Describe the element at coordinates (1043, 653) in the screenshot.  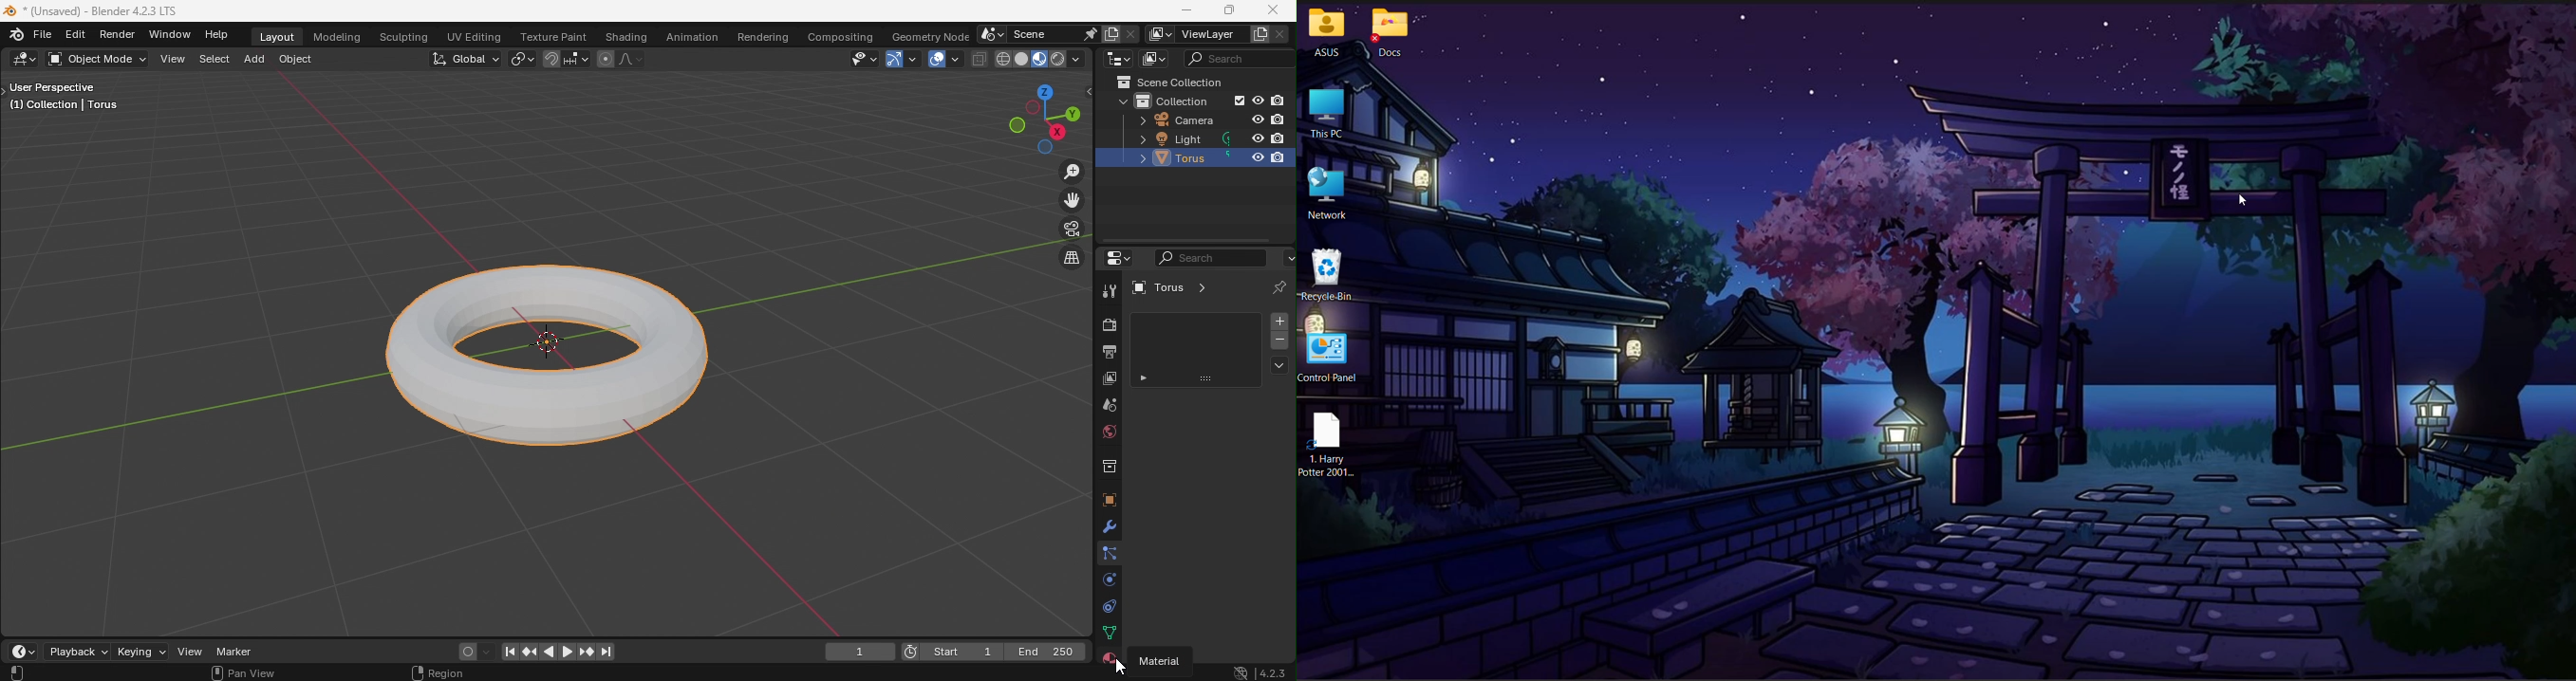
I see `End 250` at that location.